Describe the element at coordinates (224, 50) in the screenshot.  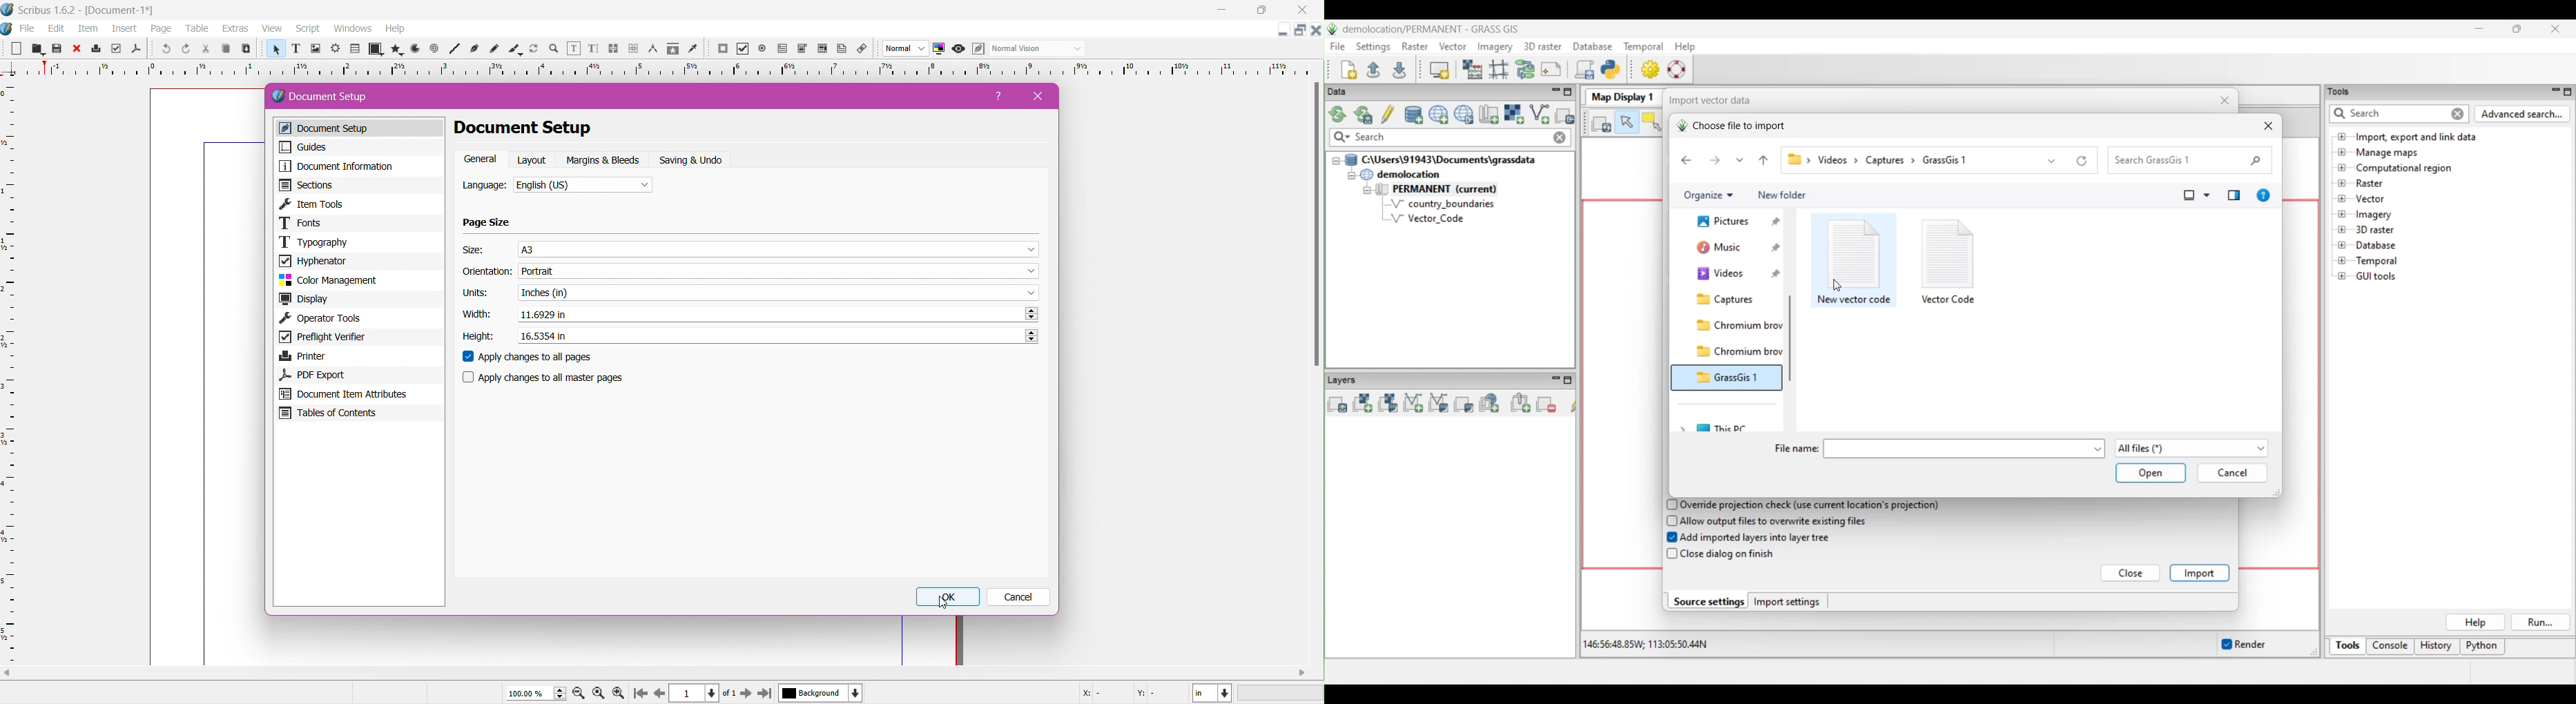
I see `copy` at that location.